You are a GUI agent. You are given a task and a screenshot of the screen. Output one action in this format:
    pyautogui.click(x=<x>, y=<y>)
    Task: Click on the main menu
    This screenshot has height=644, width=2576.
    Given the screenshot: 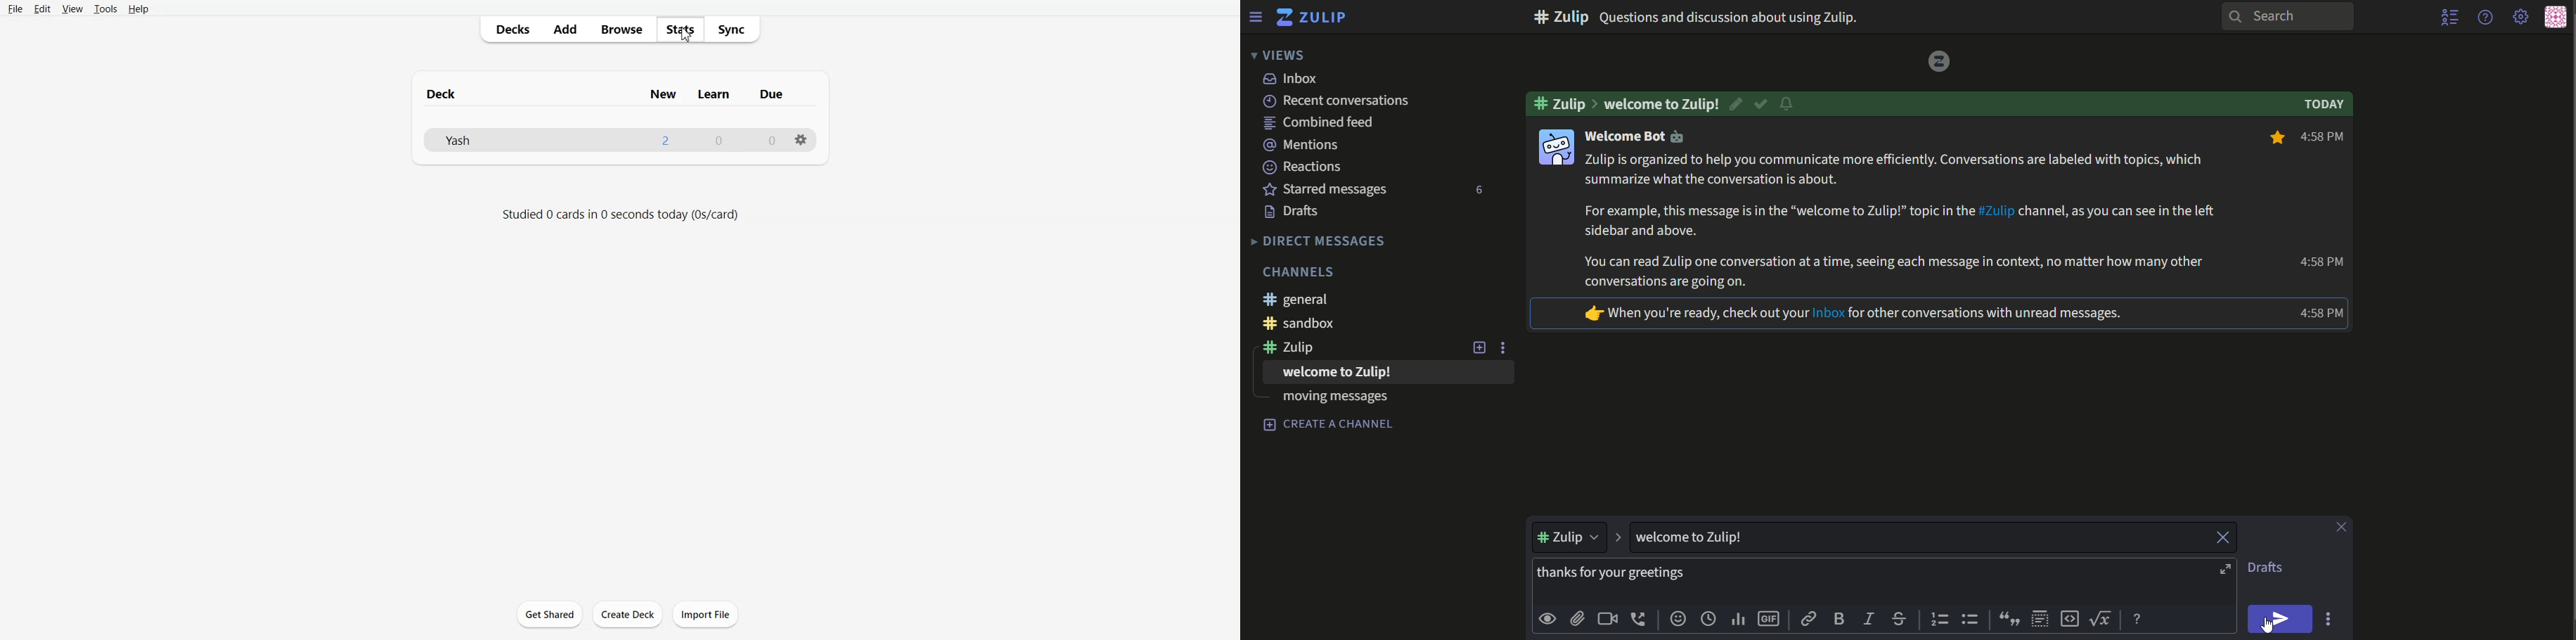 What is the action you would take?
    pyautogui.click(x=2522, y=18)
    